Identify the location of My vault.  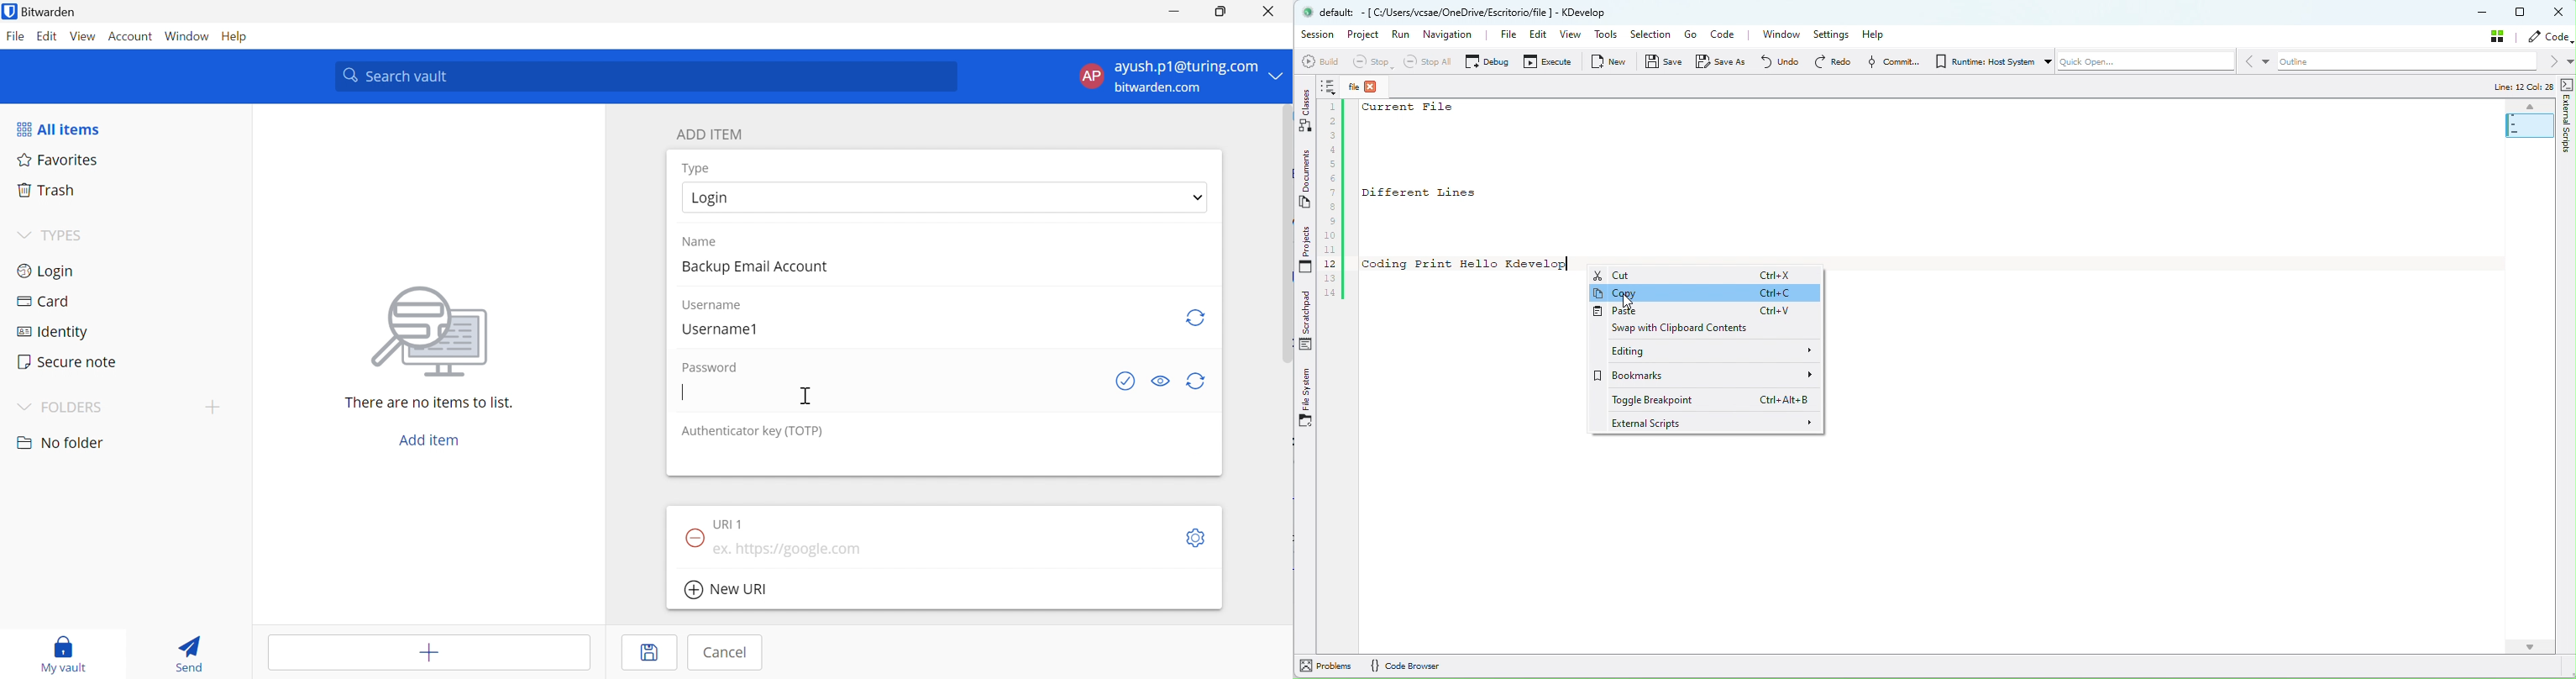
(63, 655).